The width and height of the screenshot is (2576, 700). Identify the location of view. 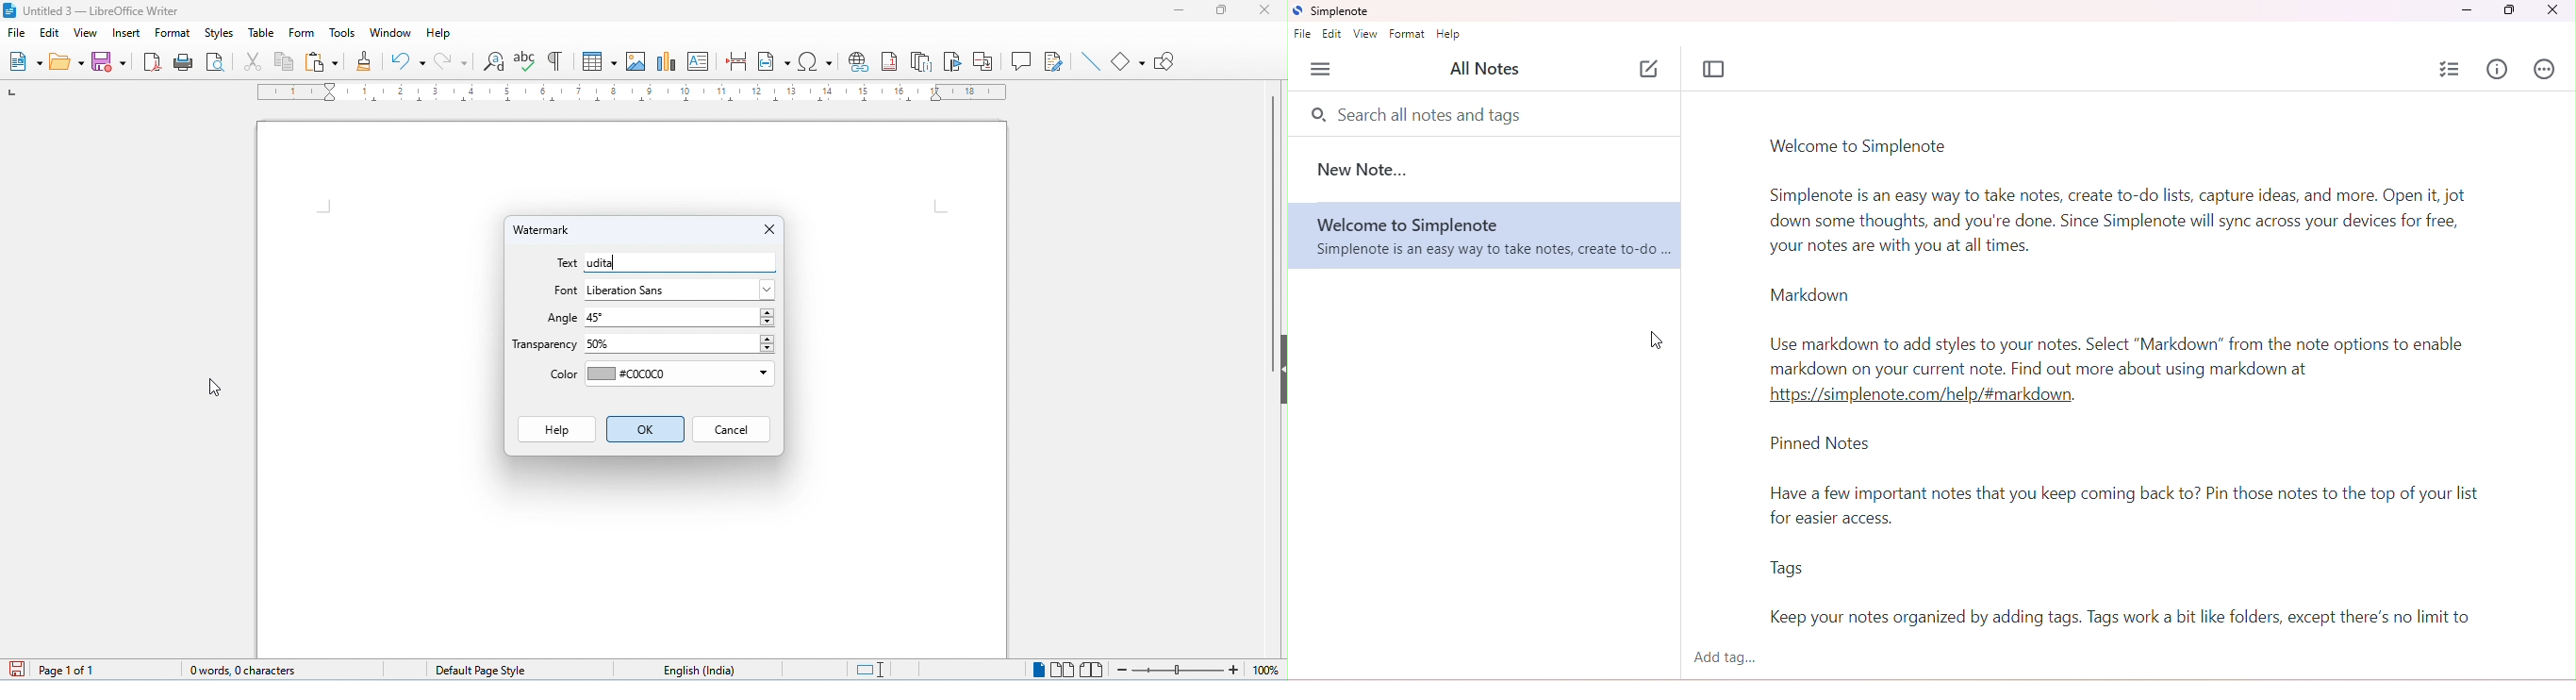
(86, 34).